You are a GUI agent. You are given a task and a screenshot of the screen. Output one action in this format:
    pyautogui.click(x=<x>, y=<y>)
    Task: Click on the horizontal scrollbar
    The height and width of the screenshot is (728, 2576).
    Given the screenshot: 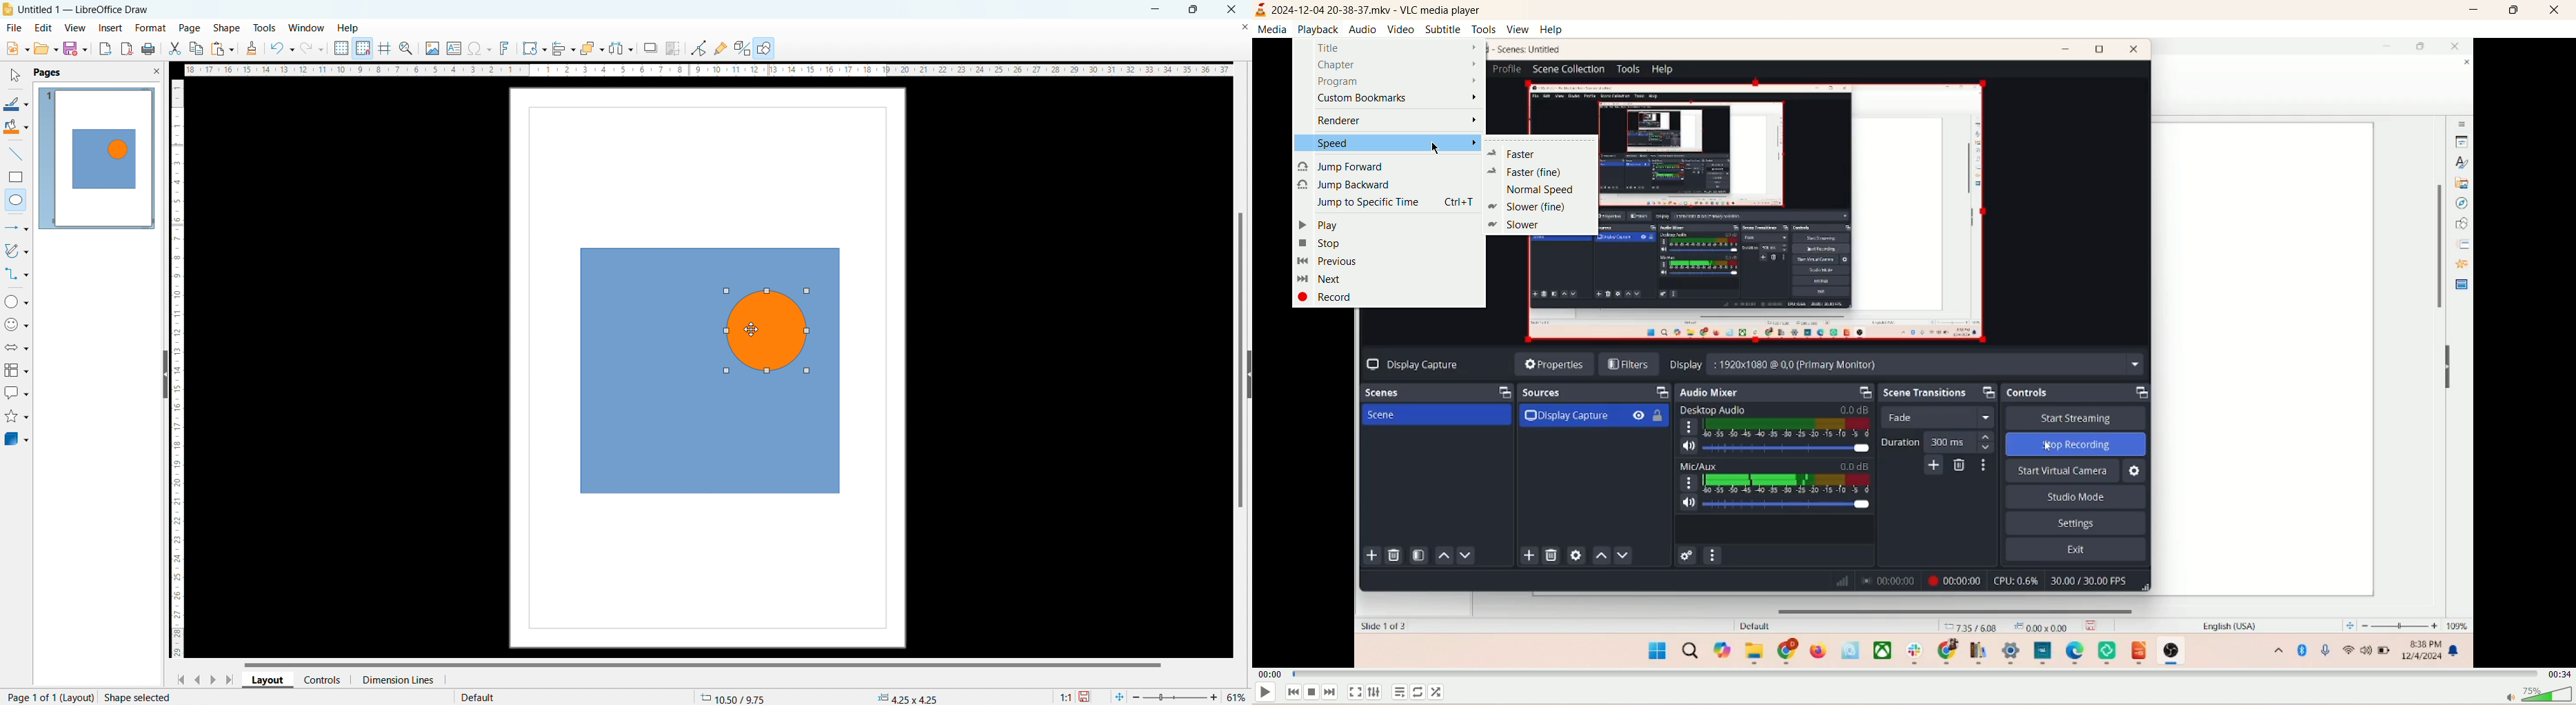 What is the action you would take?
    pyautogui.click(x=703, y=664)
    